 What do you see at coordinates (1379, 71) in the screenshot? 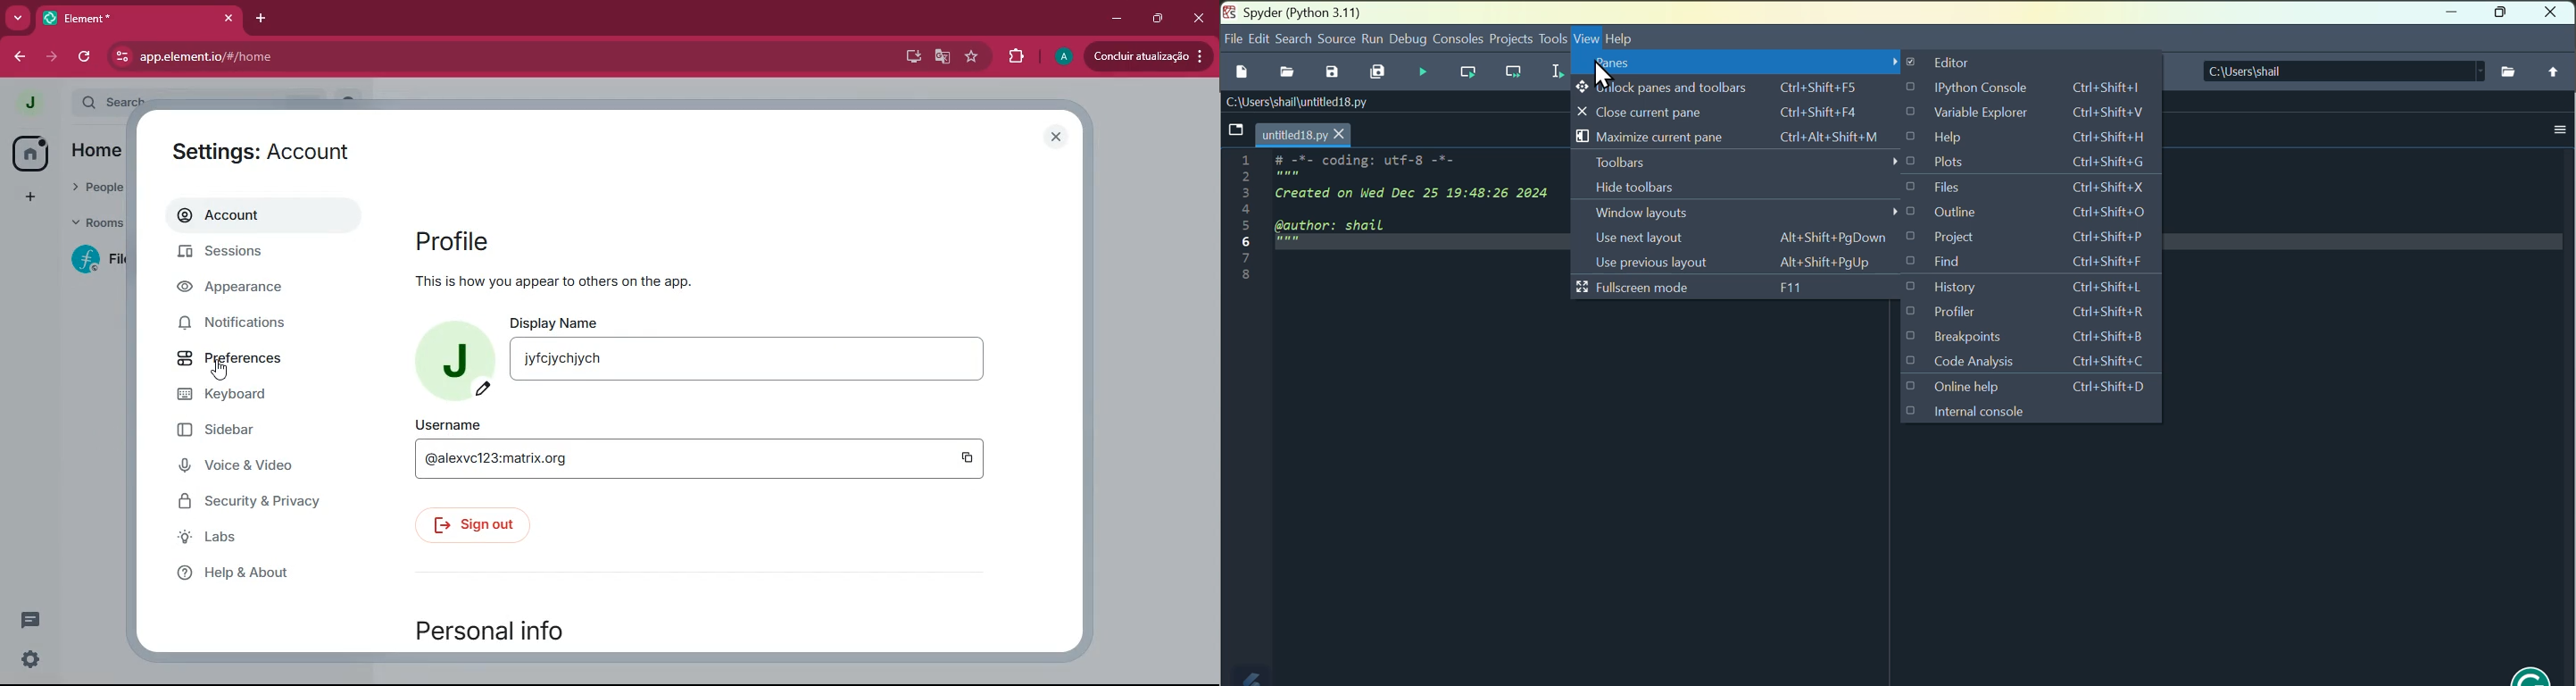
I see `Save all files` at bounding box center [1379, 71].